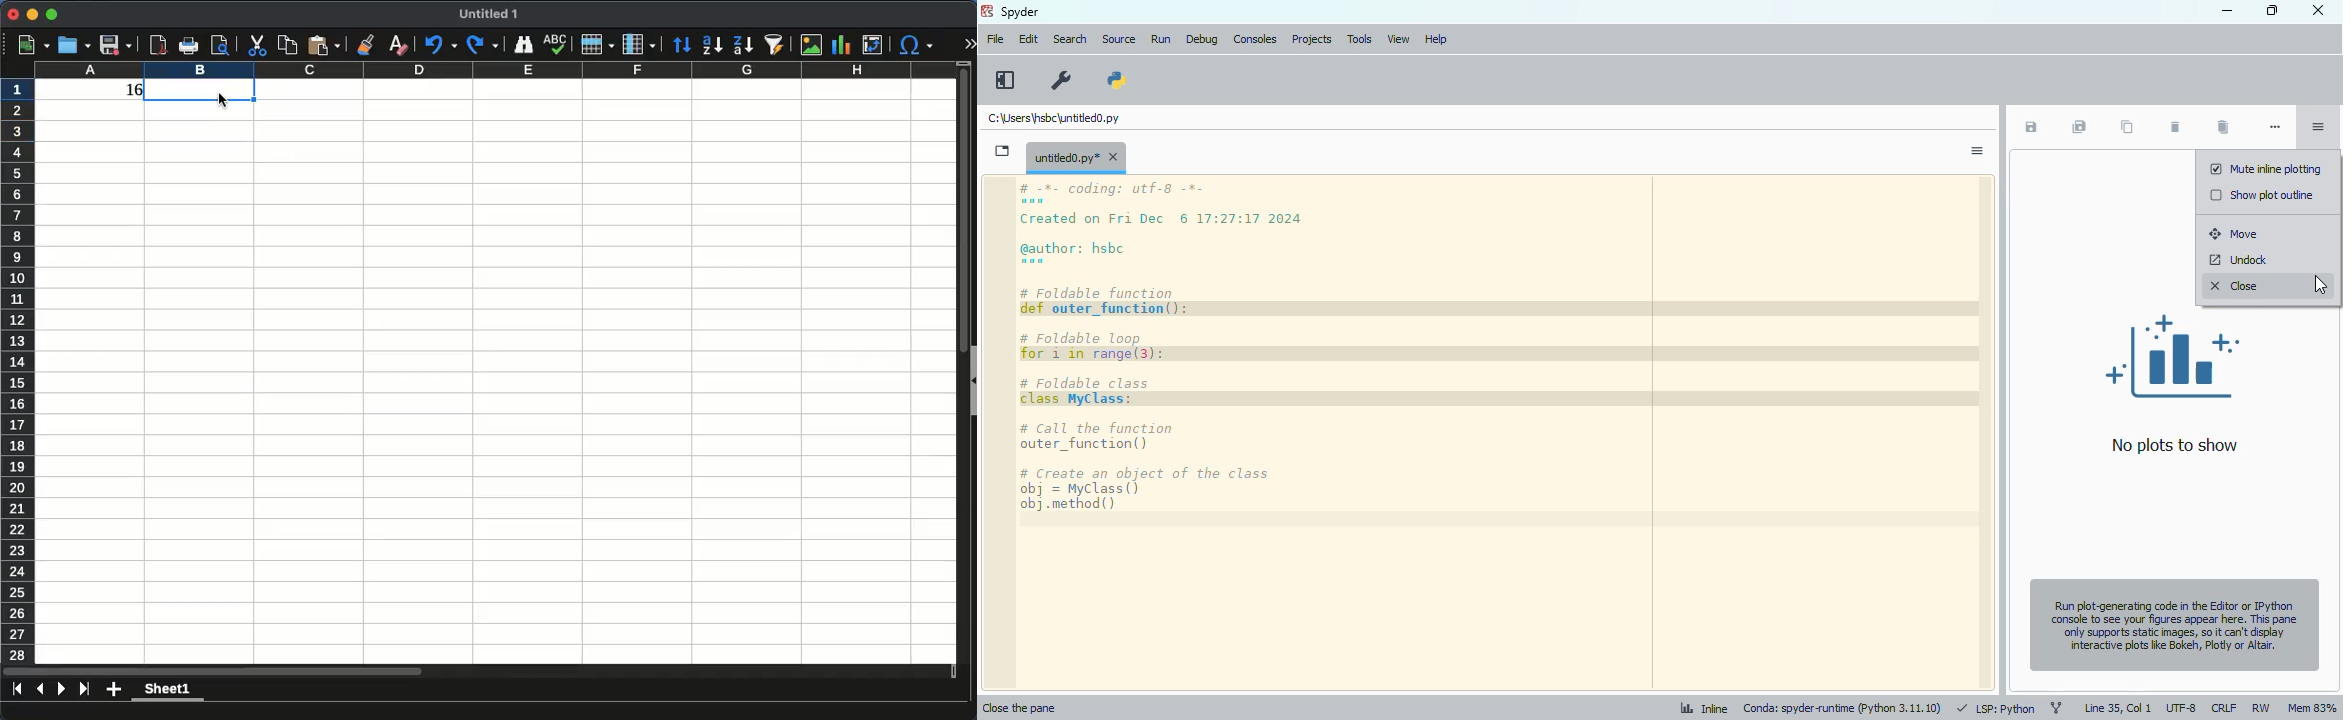 This screenshot has height=728, width=2352. What do you see at coordinates (2180, 705) in the screenshot?
I see `UTF-8` at bounding box center [2180, 705].